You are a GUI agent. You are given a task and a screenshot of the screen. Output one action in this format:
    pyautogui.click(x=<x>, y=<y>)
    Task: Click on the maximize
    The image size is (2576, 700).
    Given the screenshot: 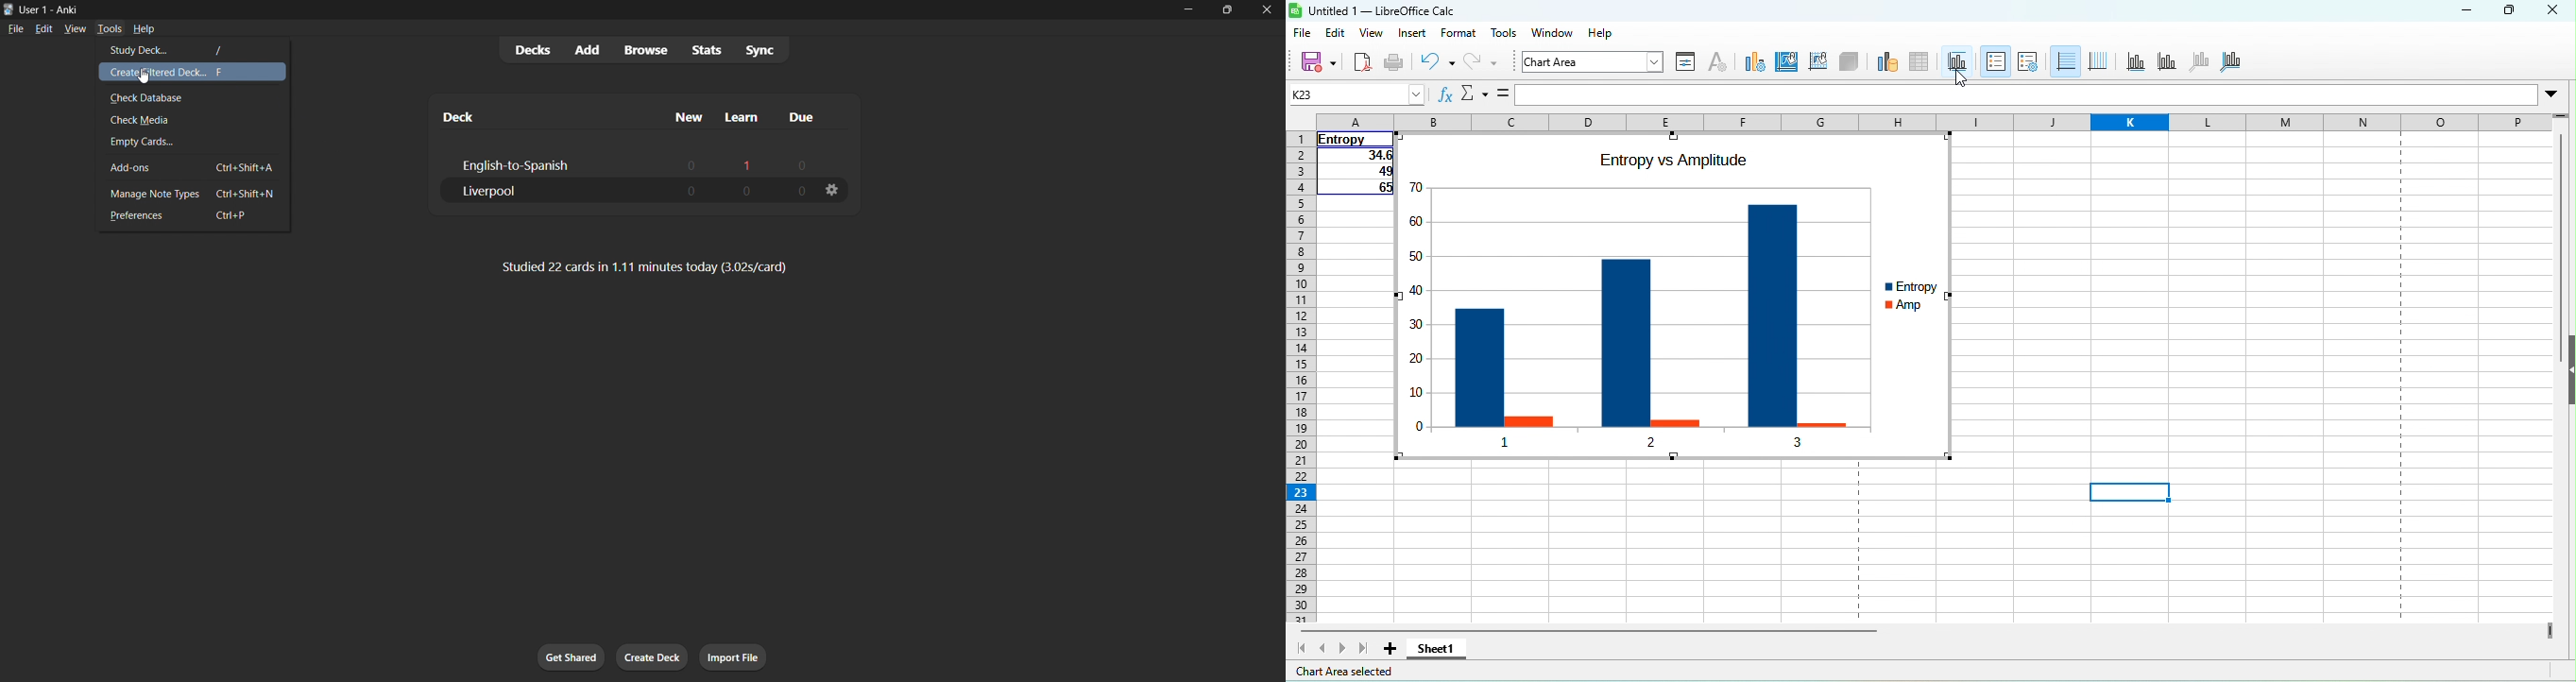 What is the action you would take?
    pyautogui.click(x=2513, y=9)
    